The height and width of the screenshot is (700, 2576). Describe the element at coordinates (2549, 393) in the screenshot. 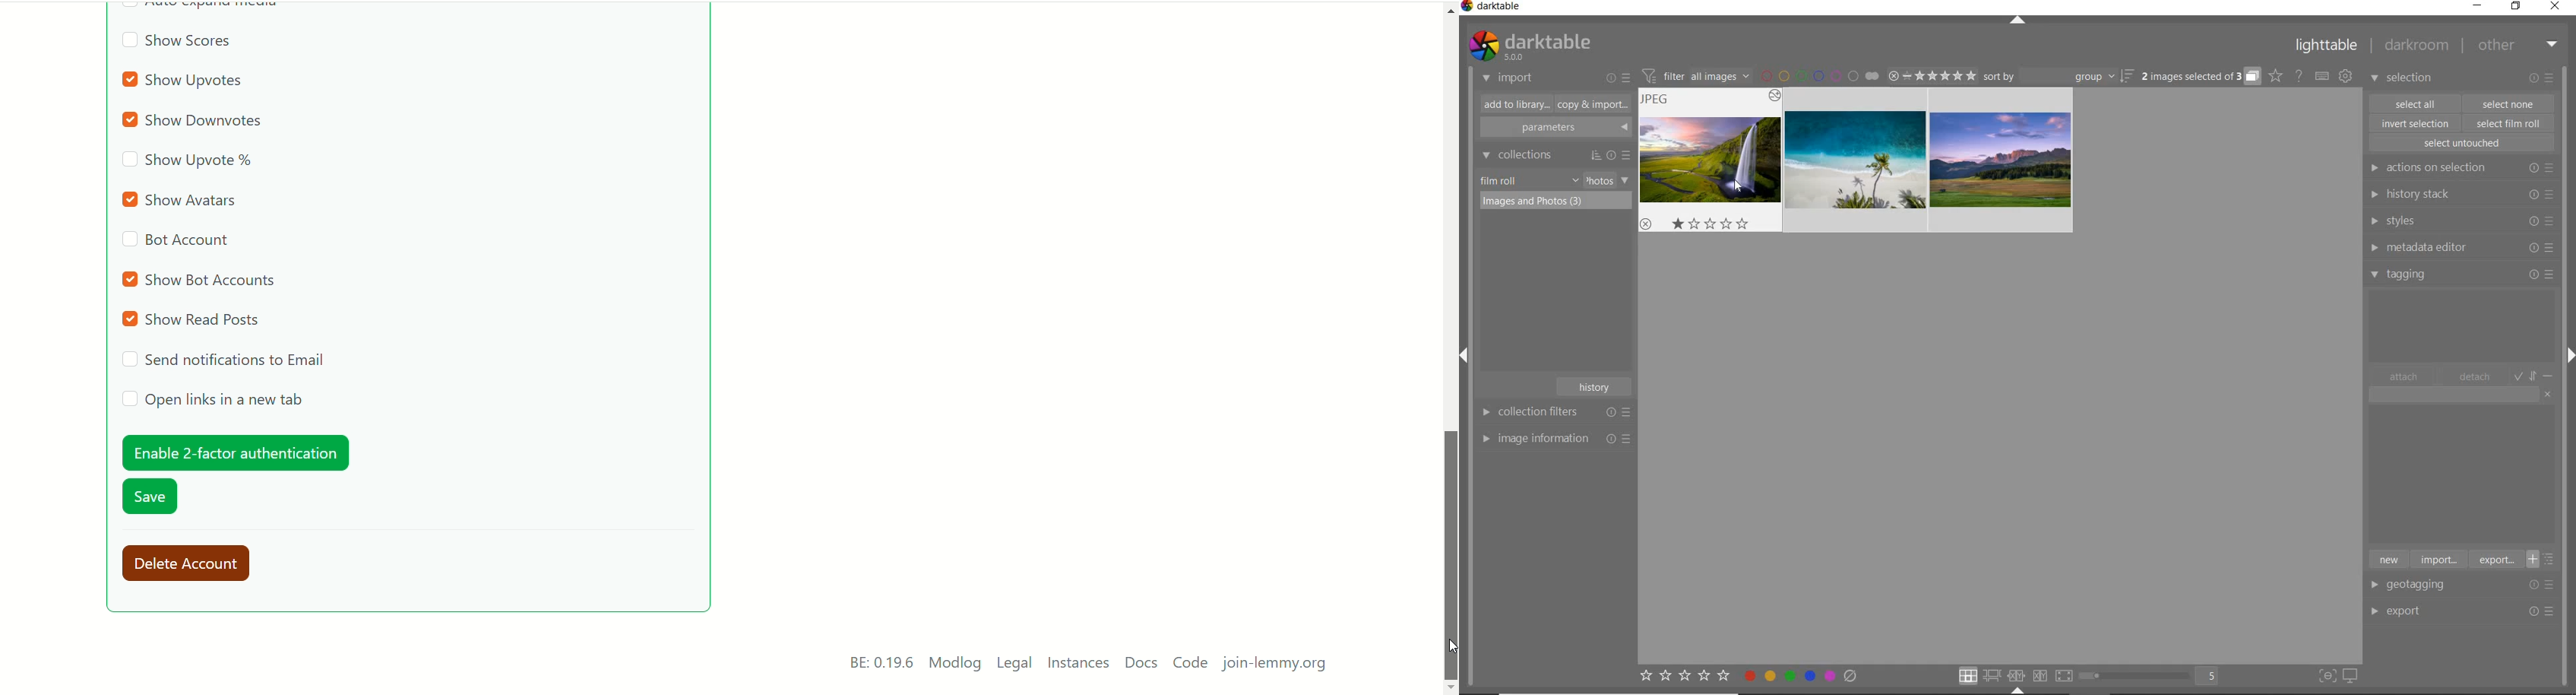

I see `clear entry` at that location.